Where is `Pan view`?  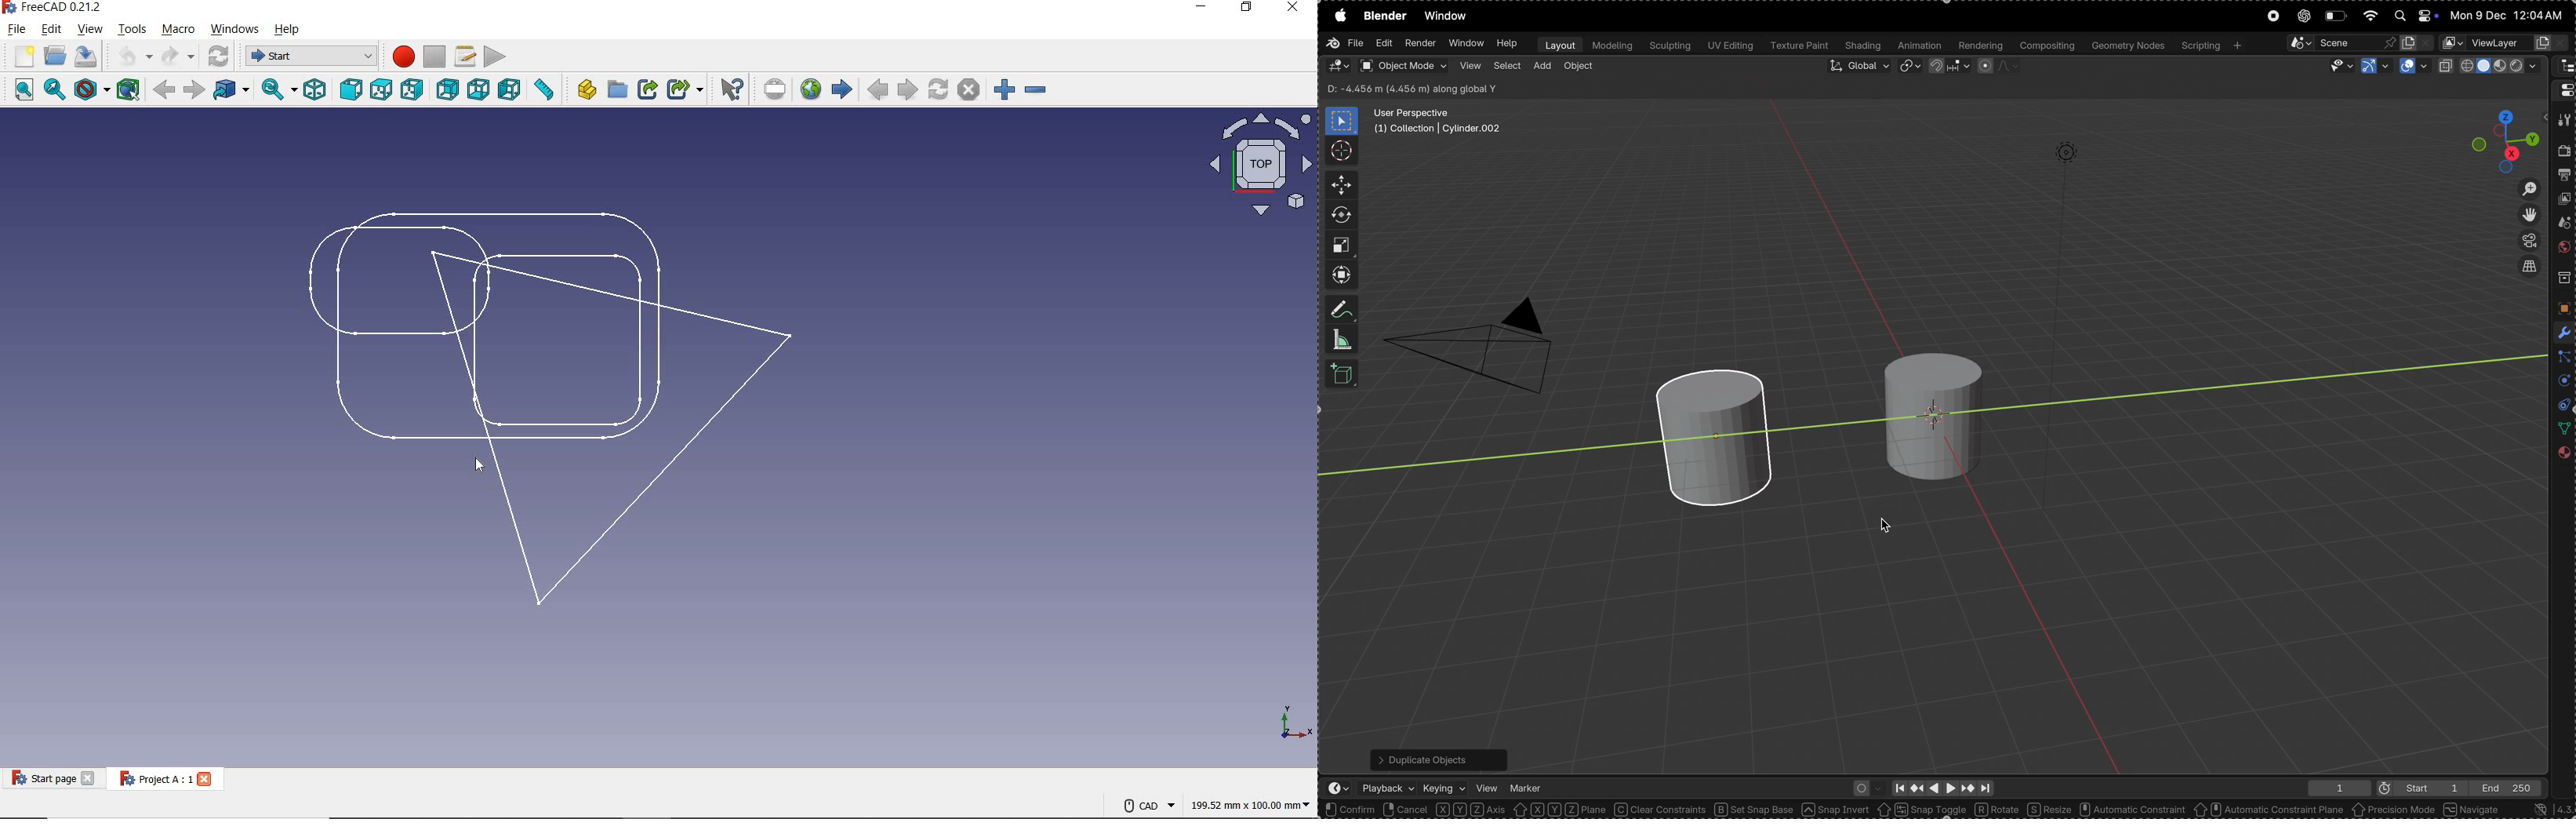
Pan view is located at coordinates (1444, 810).